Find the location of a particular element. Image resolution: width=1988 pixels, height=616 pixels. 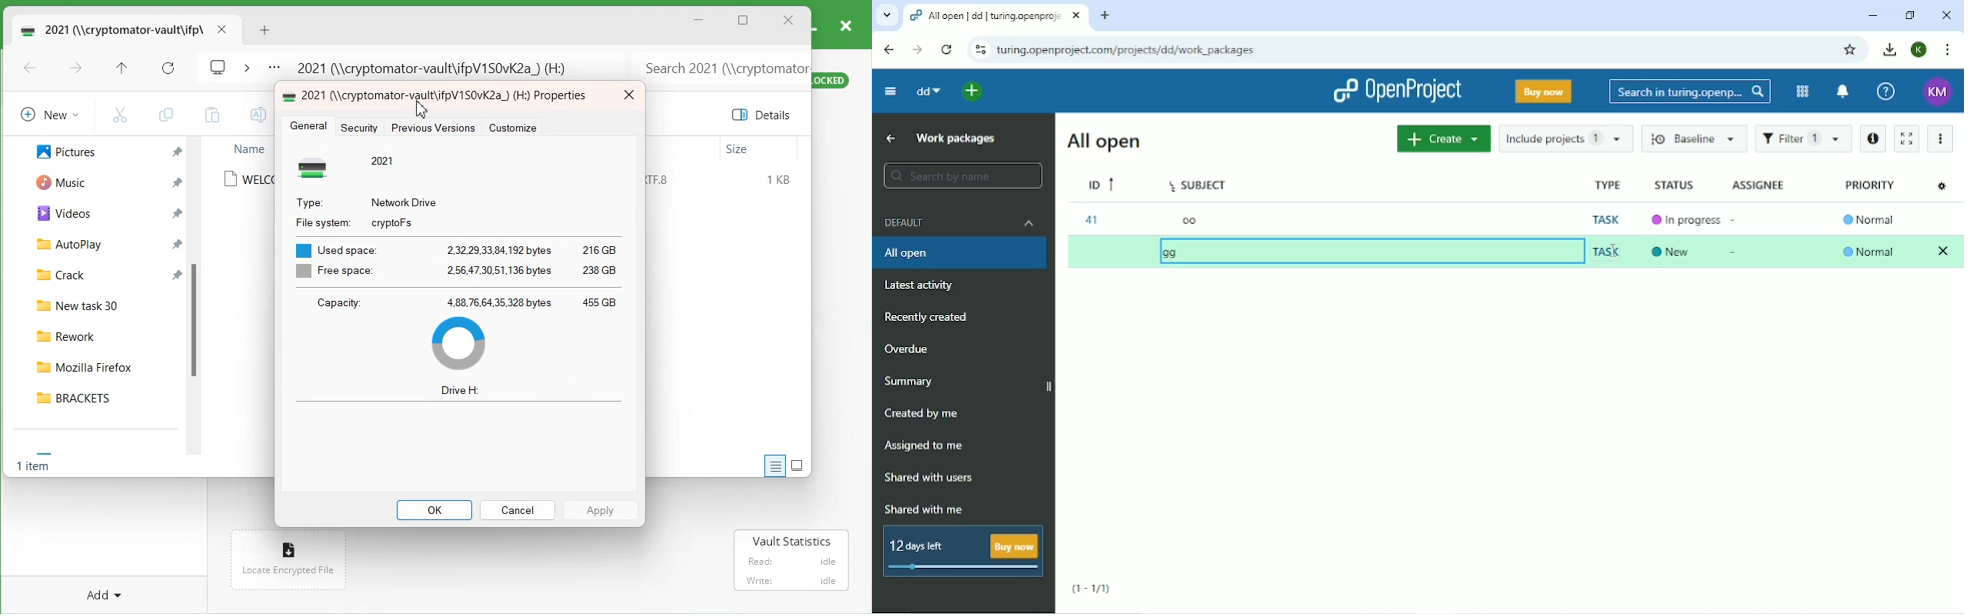

Forward is located at coordinates (918, 49).